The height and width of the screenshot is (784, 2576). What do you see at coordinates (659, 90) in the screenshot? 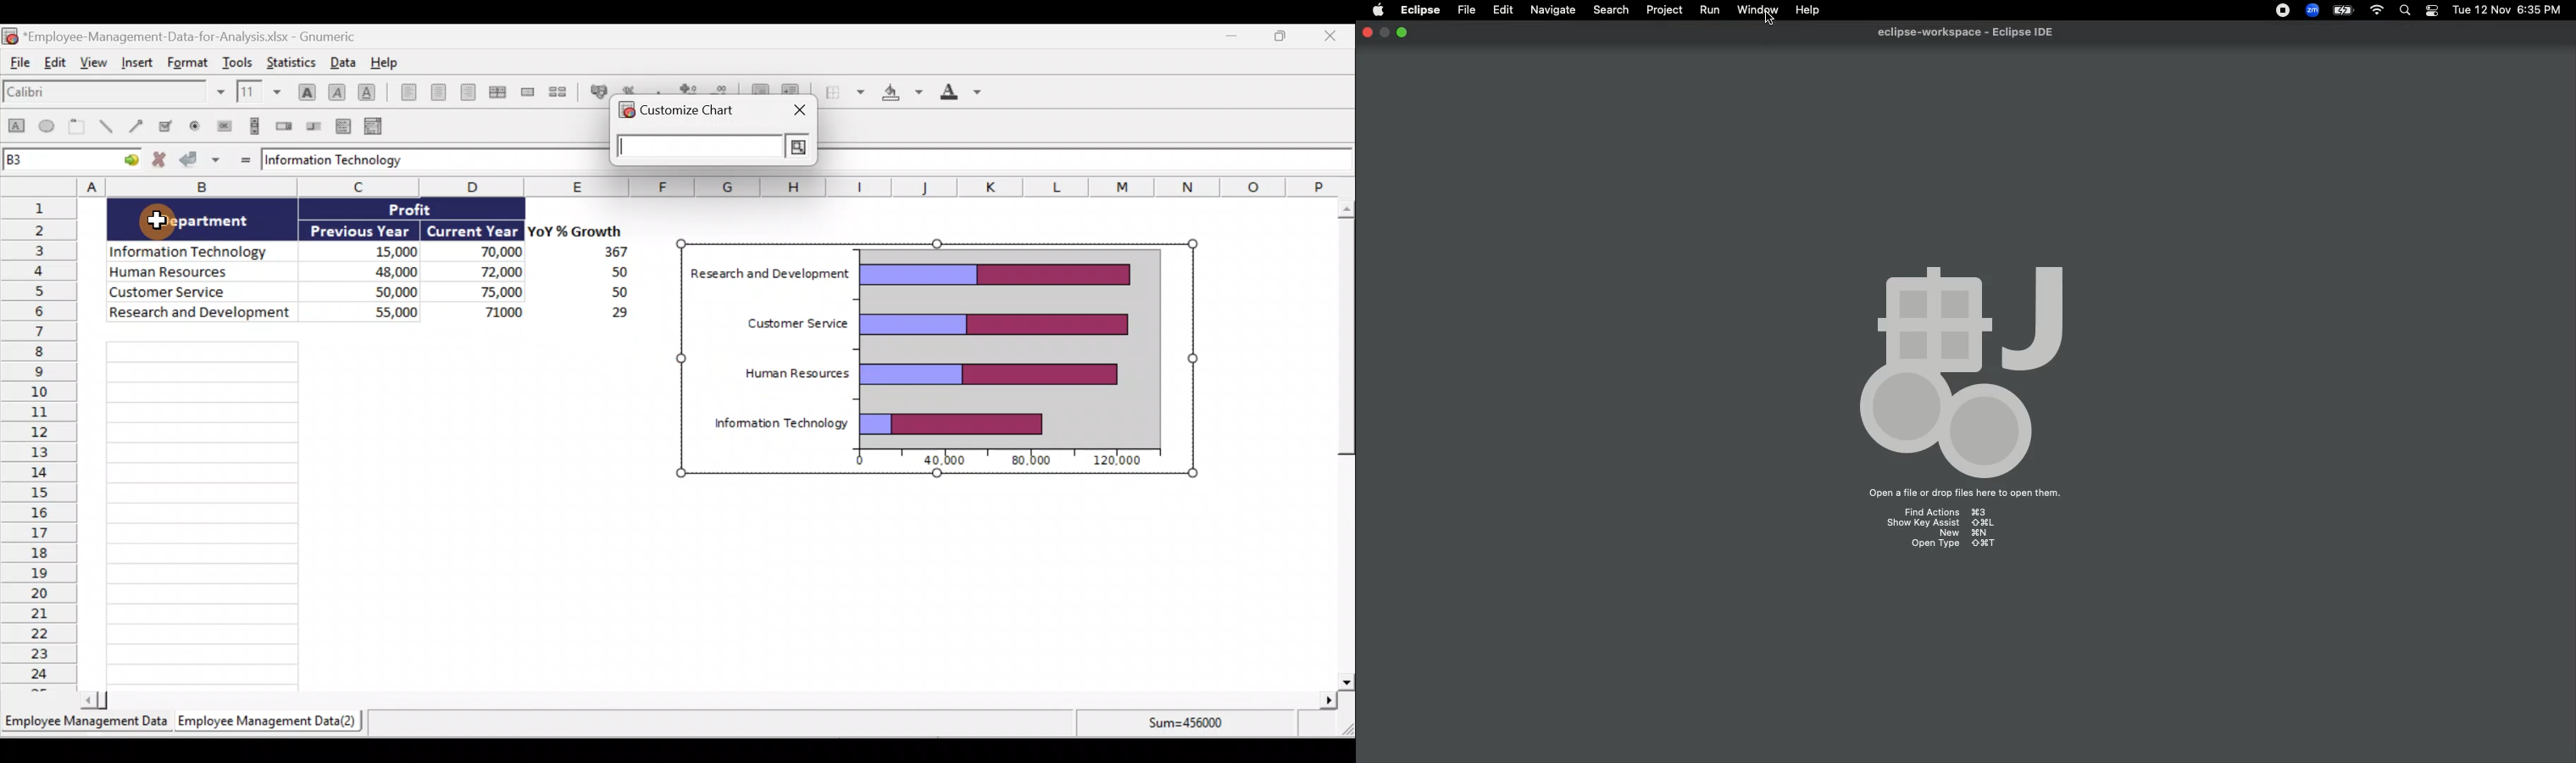
I see `Set the format of the selected cells to include a thousands separator` at bounding box center [659, 90].